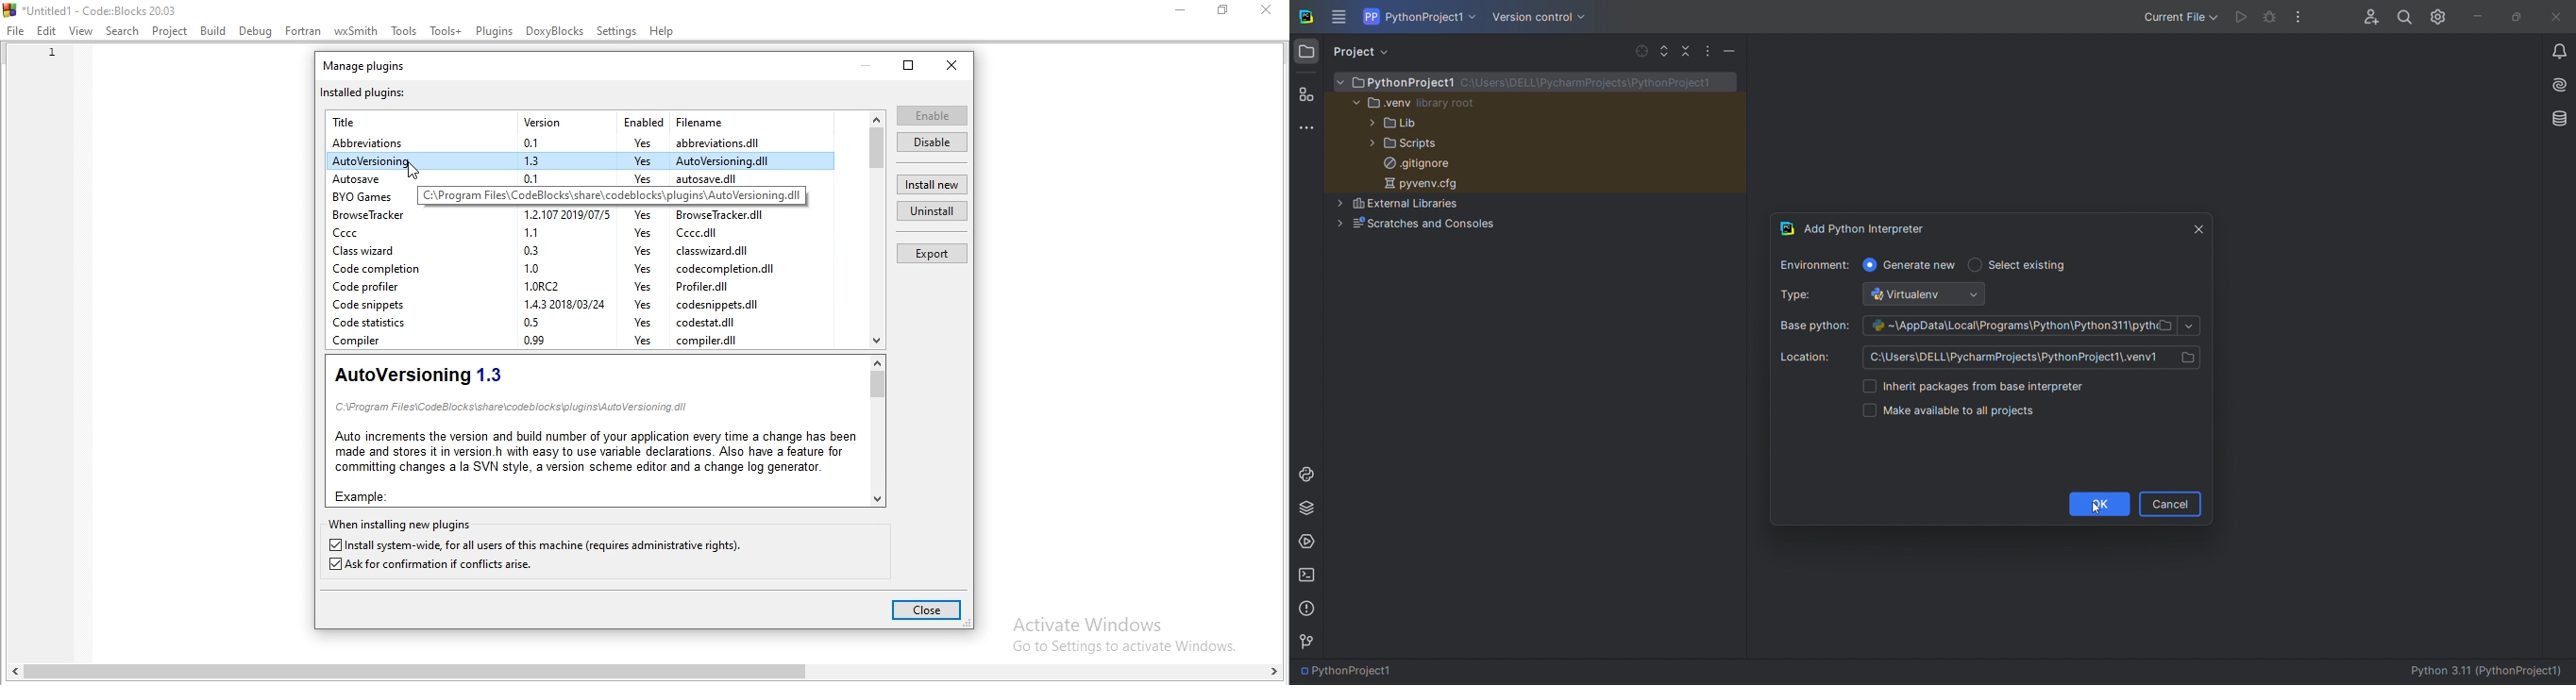 The height and width of the screenshot is (700, 2576). I want to click on Project, so click(169, 32).